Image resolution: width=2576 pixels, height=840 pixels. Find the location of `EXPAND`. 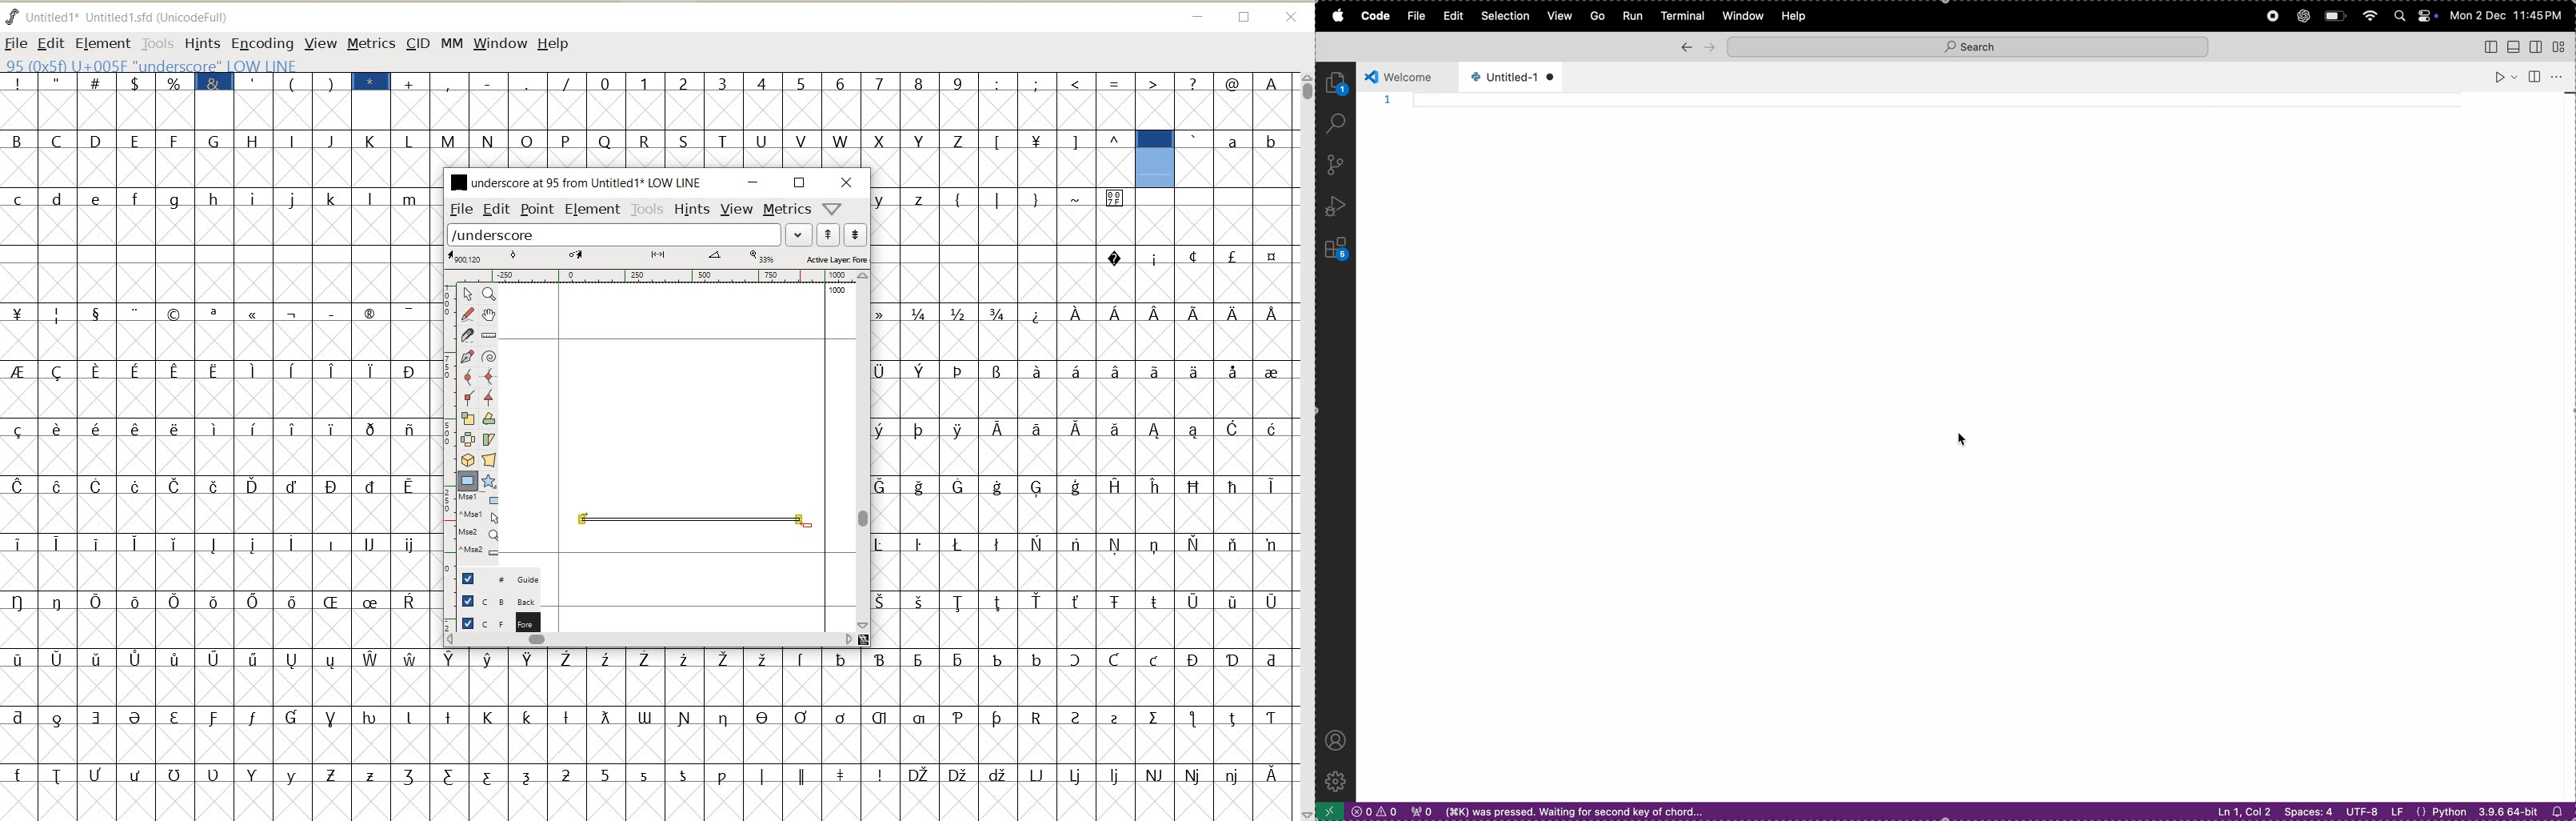

EXPAND is located at coordinates (800, 235).